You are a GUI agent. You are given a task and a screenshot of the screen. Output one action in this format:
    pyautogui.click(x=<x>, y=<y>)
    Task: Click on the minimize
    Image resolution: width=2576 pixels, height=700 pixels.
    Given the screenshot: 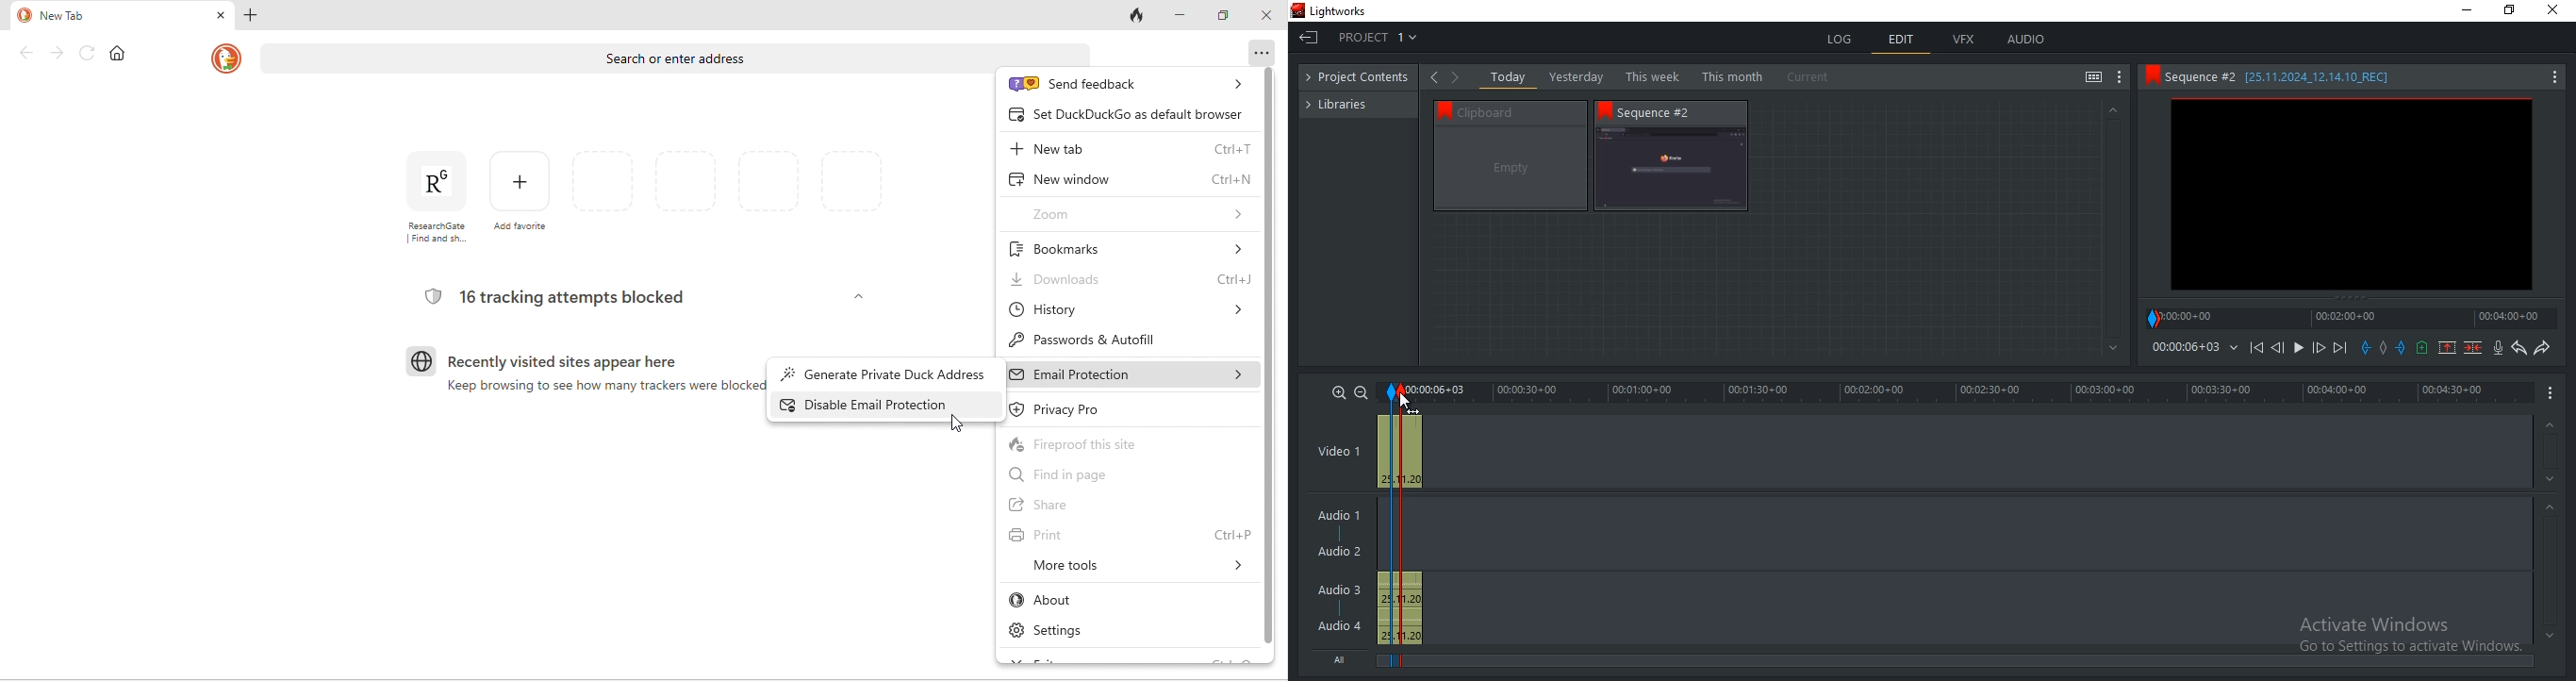 What is the action you would take?
    pyautogui.click(x=1184, y=16)
    